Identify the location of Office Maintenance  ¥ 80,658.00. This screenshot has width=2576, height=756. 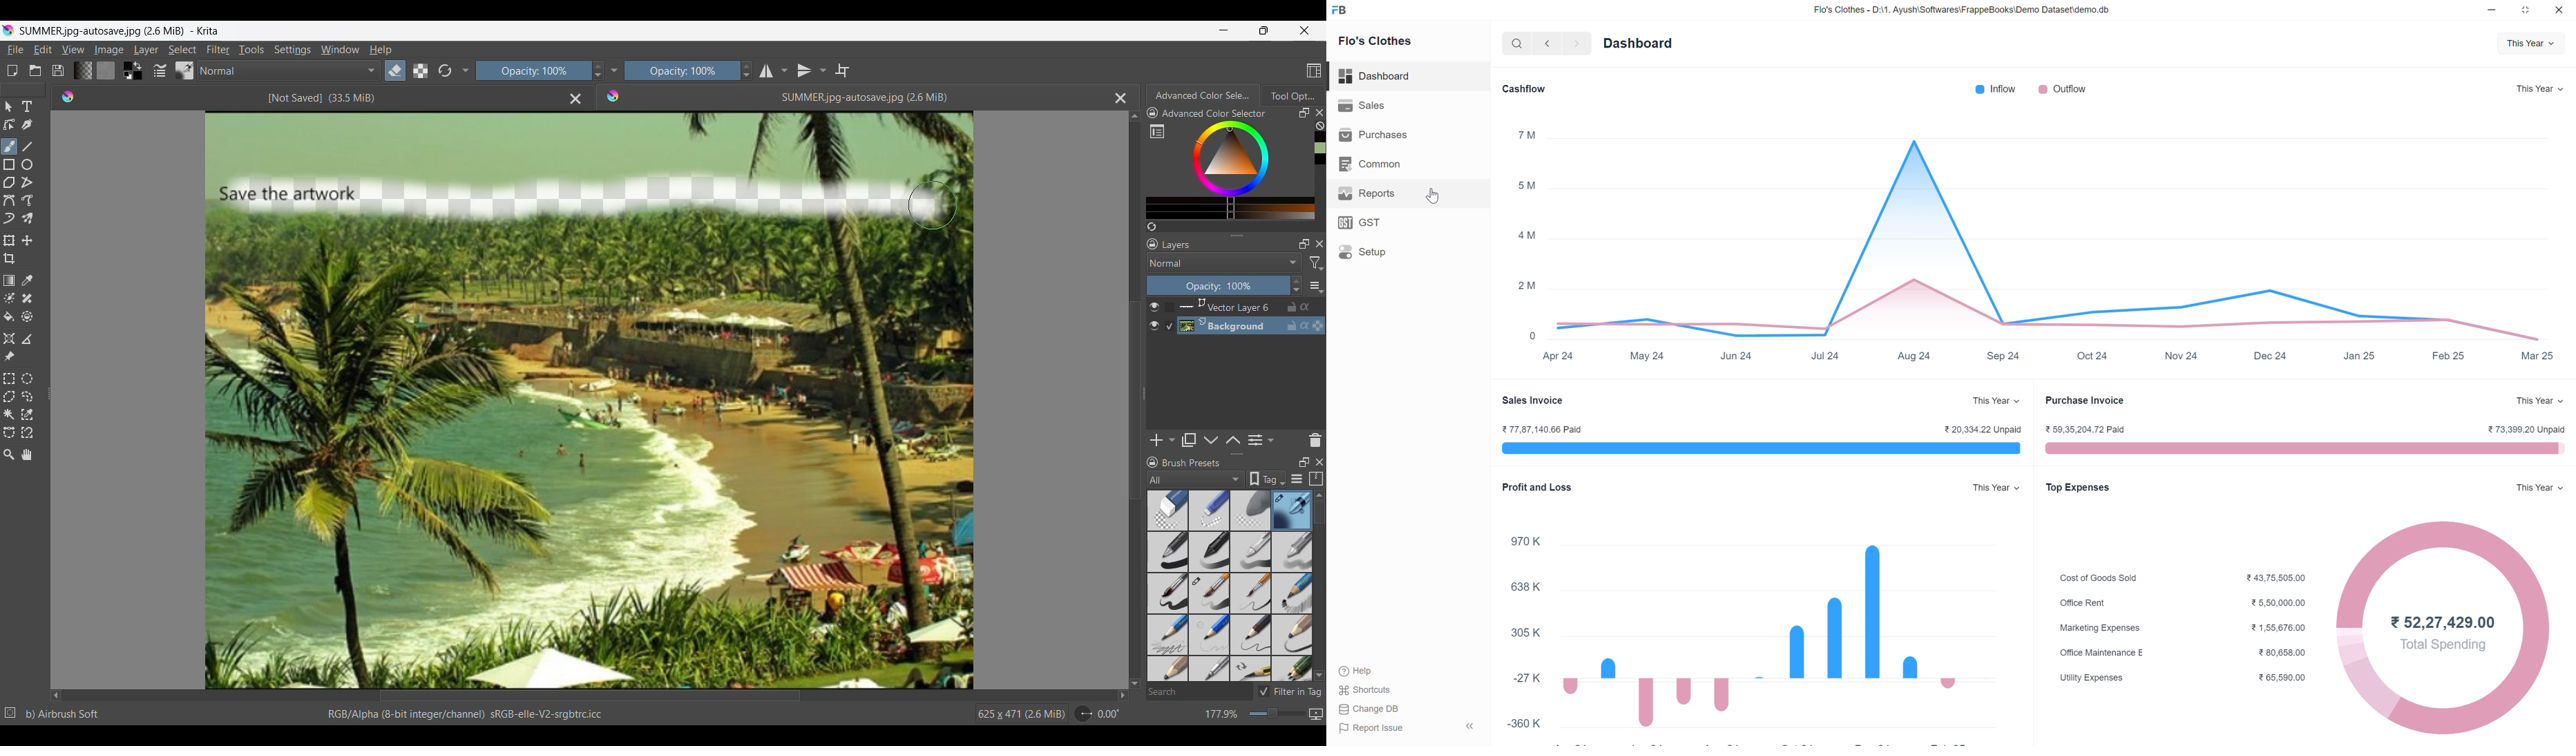
(2185, 651).